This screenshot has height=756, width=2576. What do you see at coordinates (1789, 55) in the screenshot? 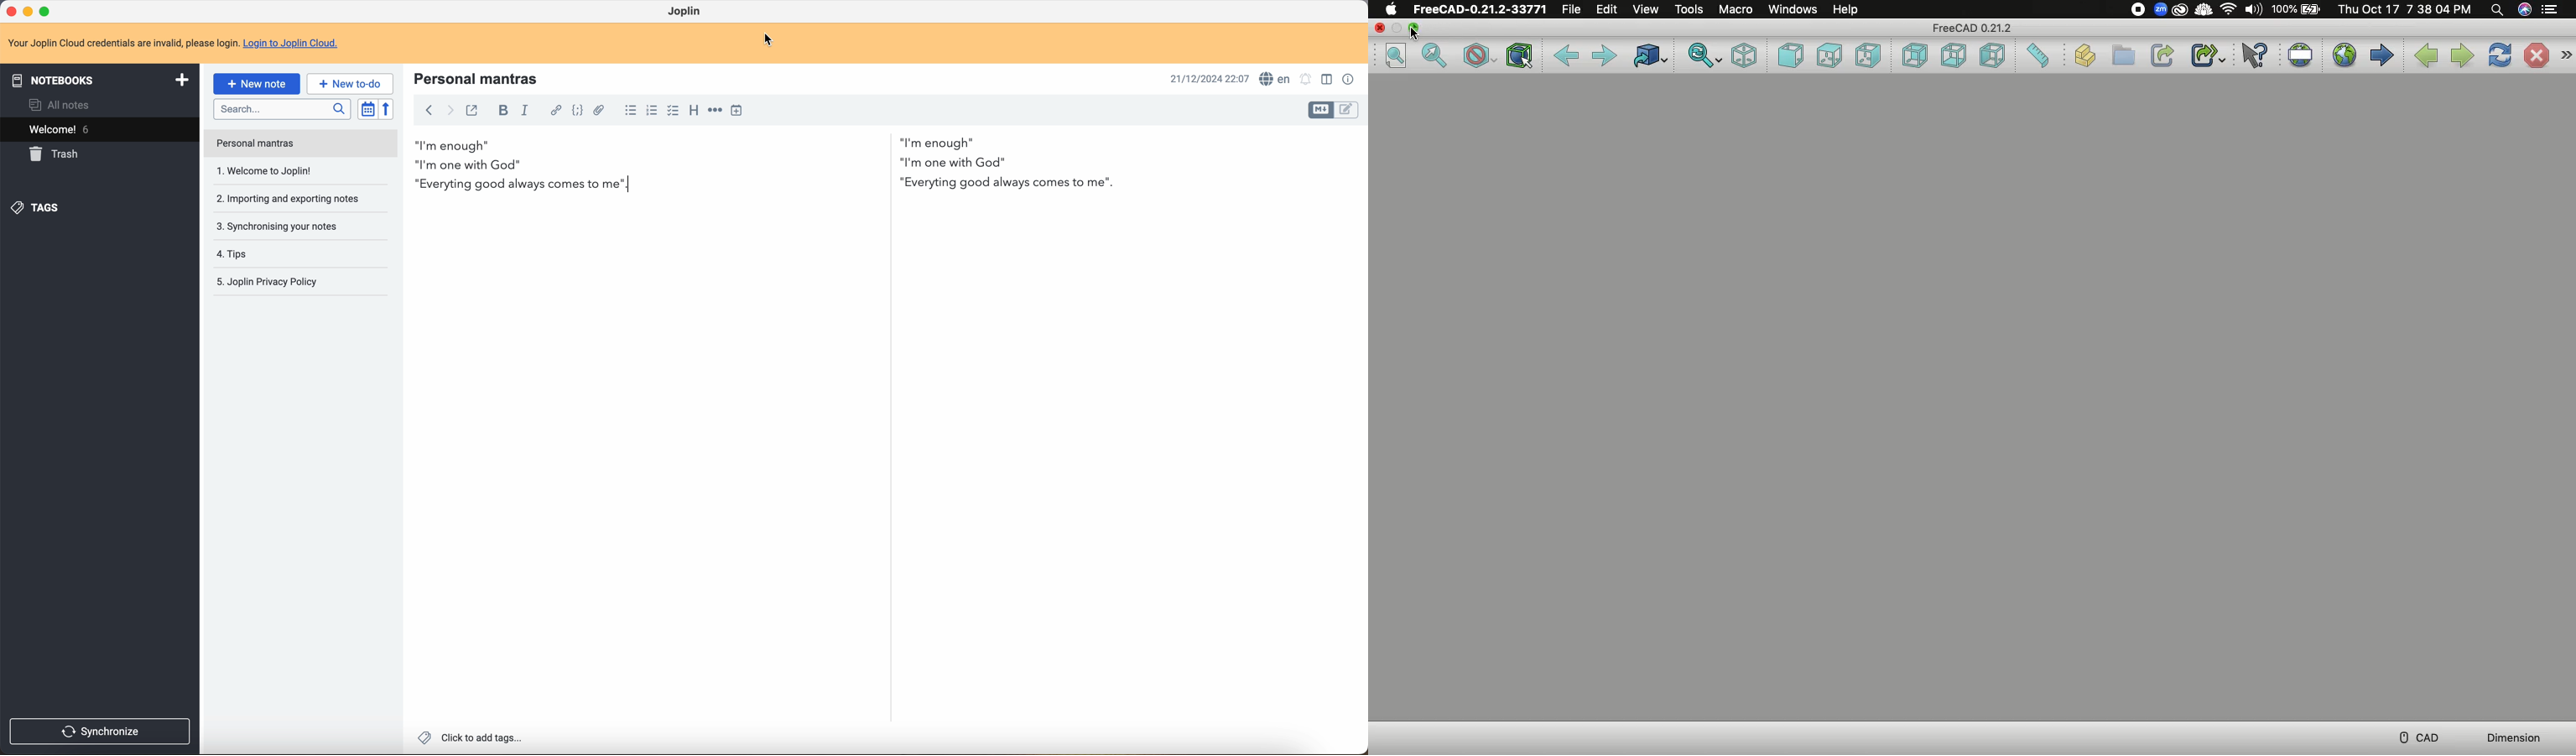
I see `Front` at bounding box center [1789, 55].